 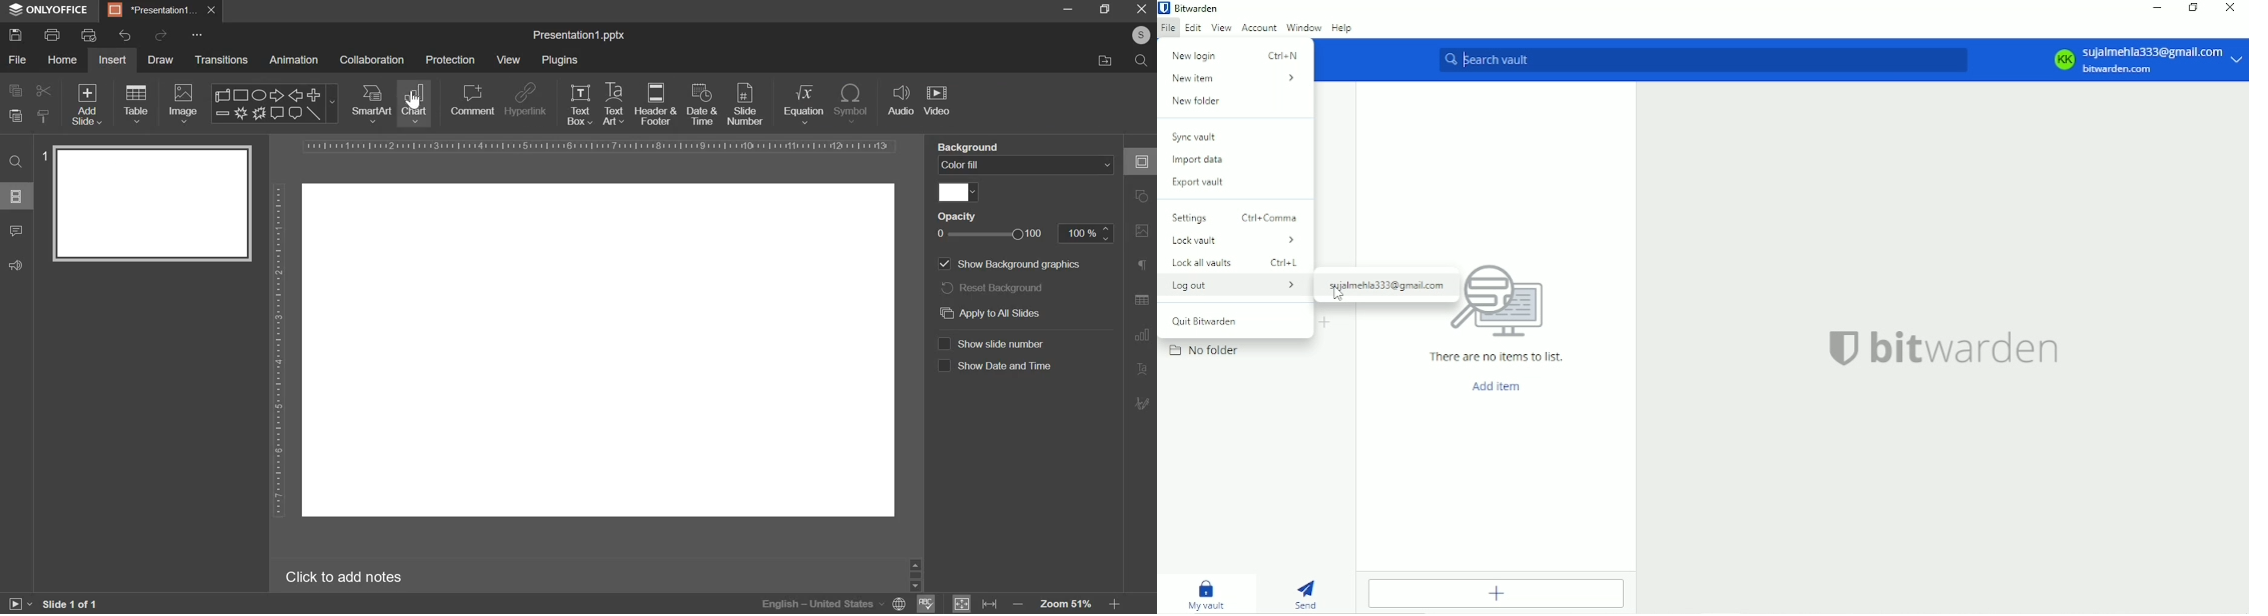 I want to click on image settings, so click(x=1142, y=233).